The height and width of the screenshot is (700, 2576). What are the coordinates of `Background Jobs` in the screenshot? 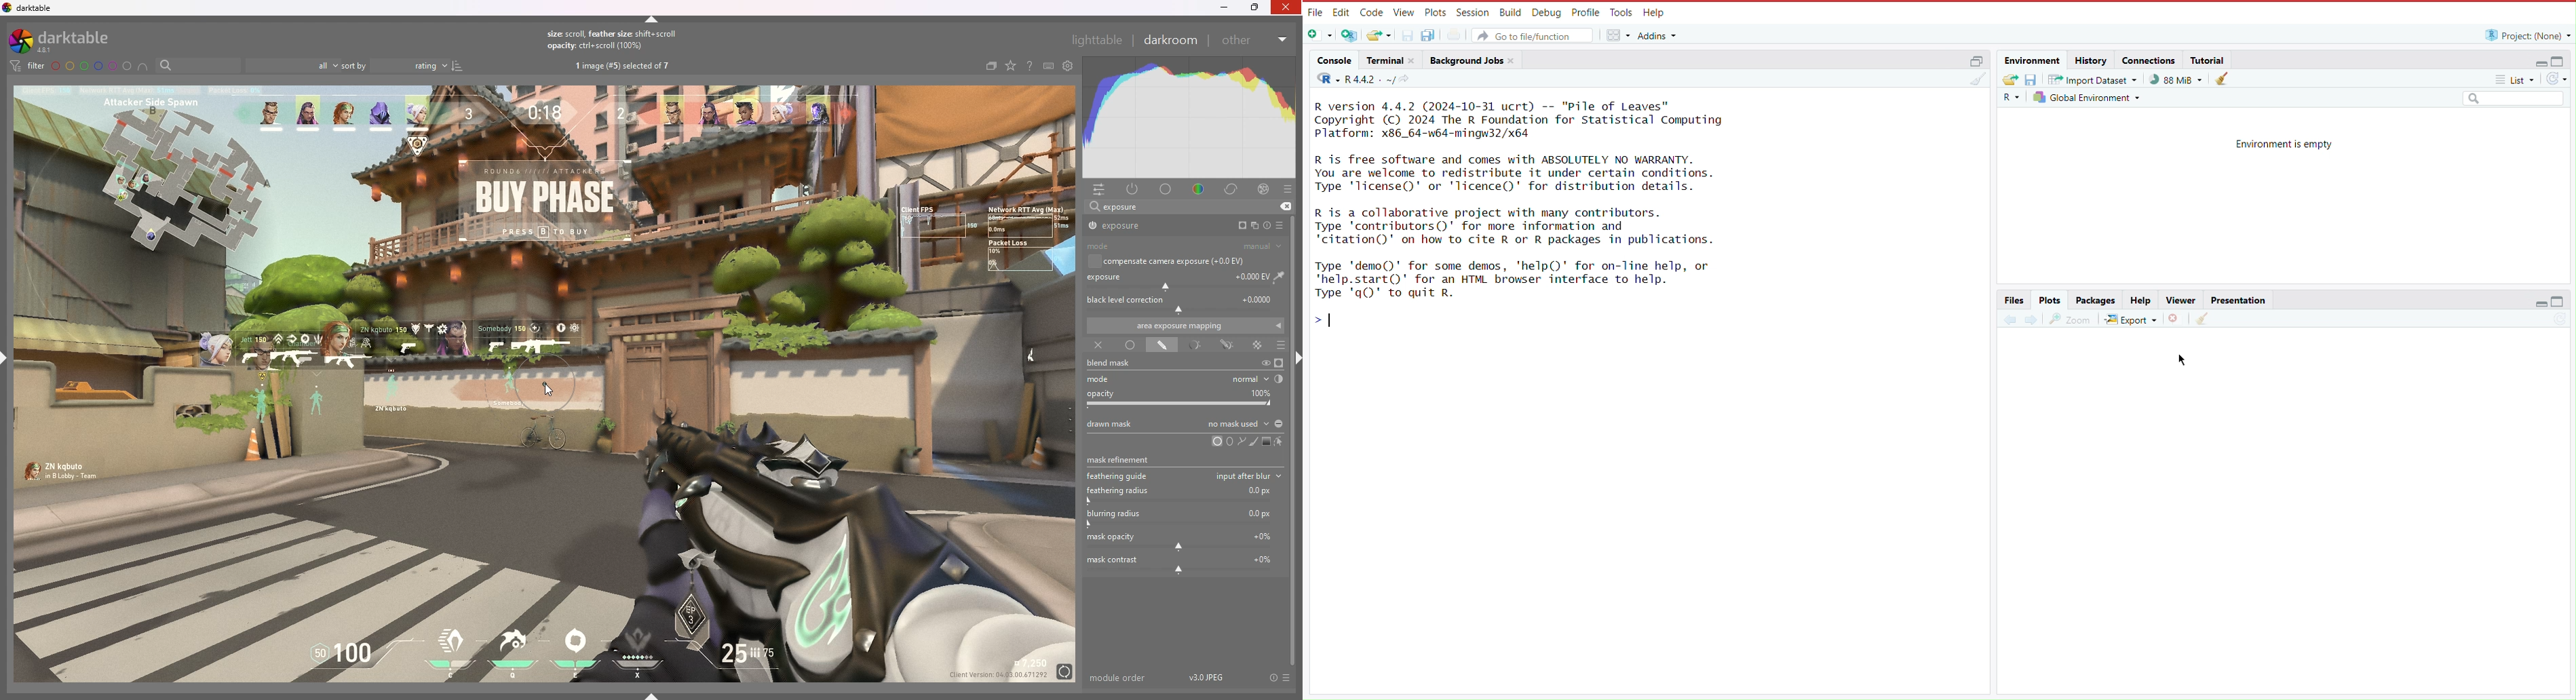 It's located at (1473, 60).